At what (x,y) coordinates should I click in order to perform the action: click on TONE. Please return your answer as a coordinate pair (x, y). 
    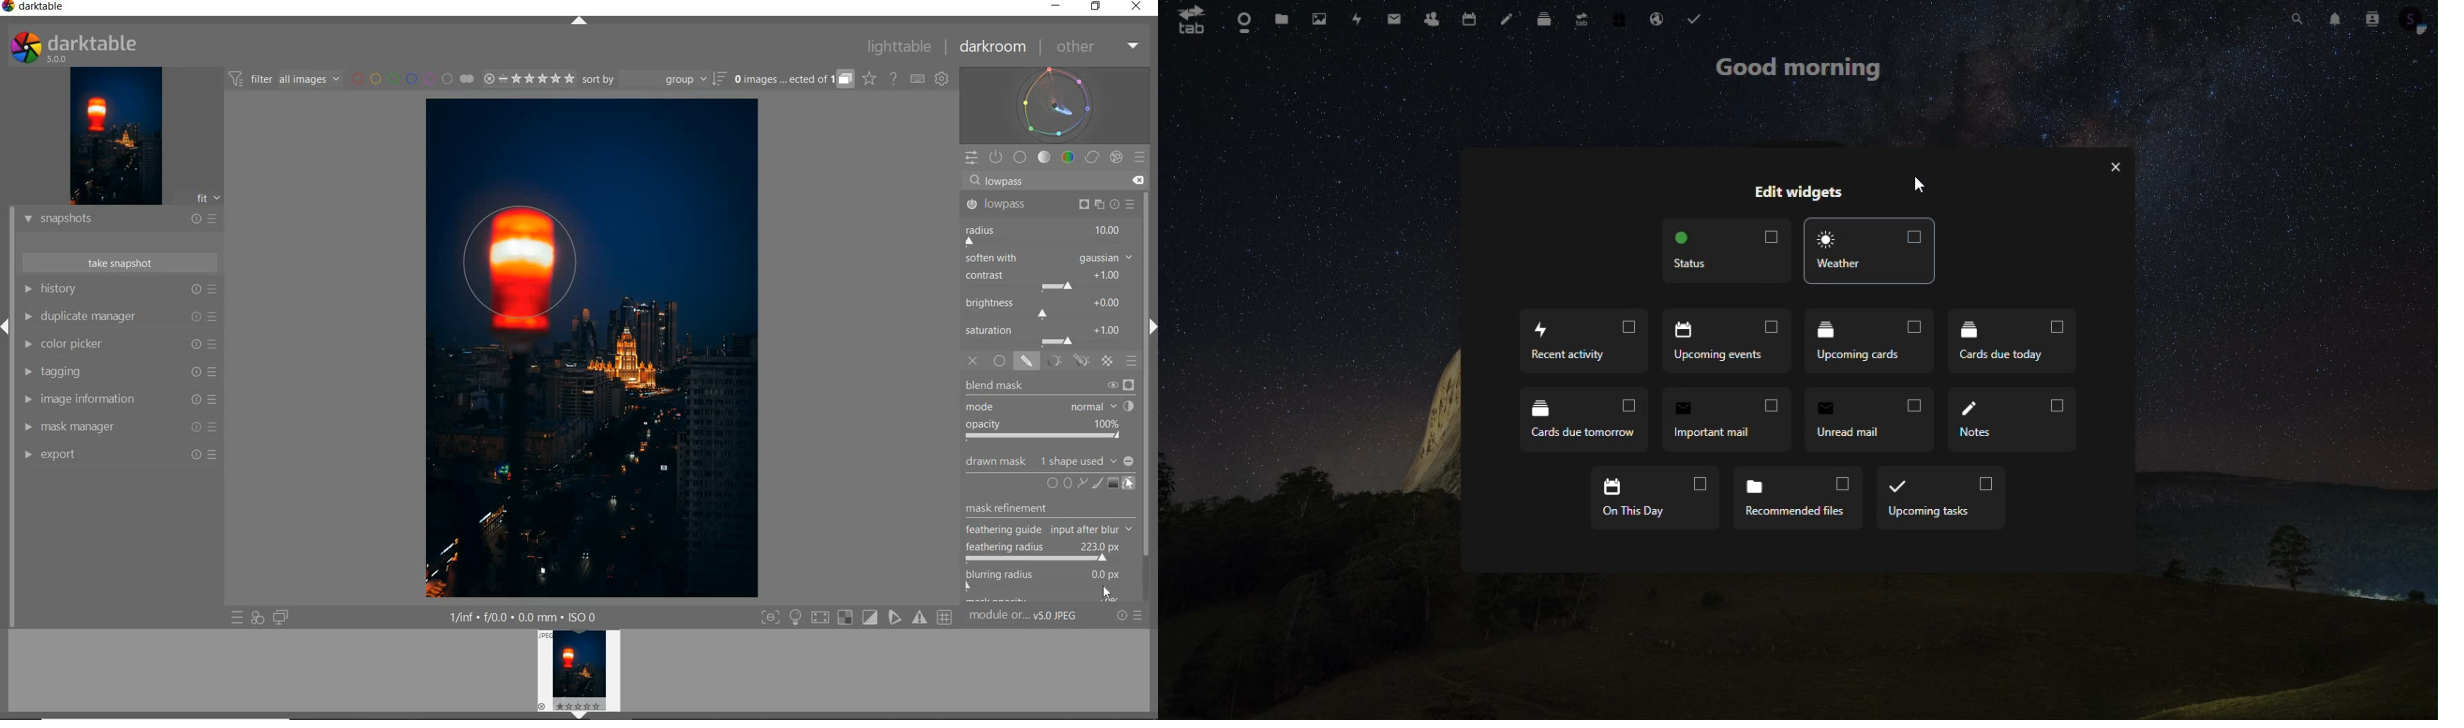
    Looking at the image, I should click on (1045, 157).